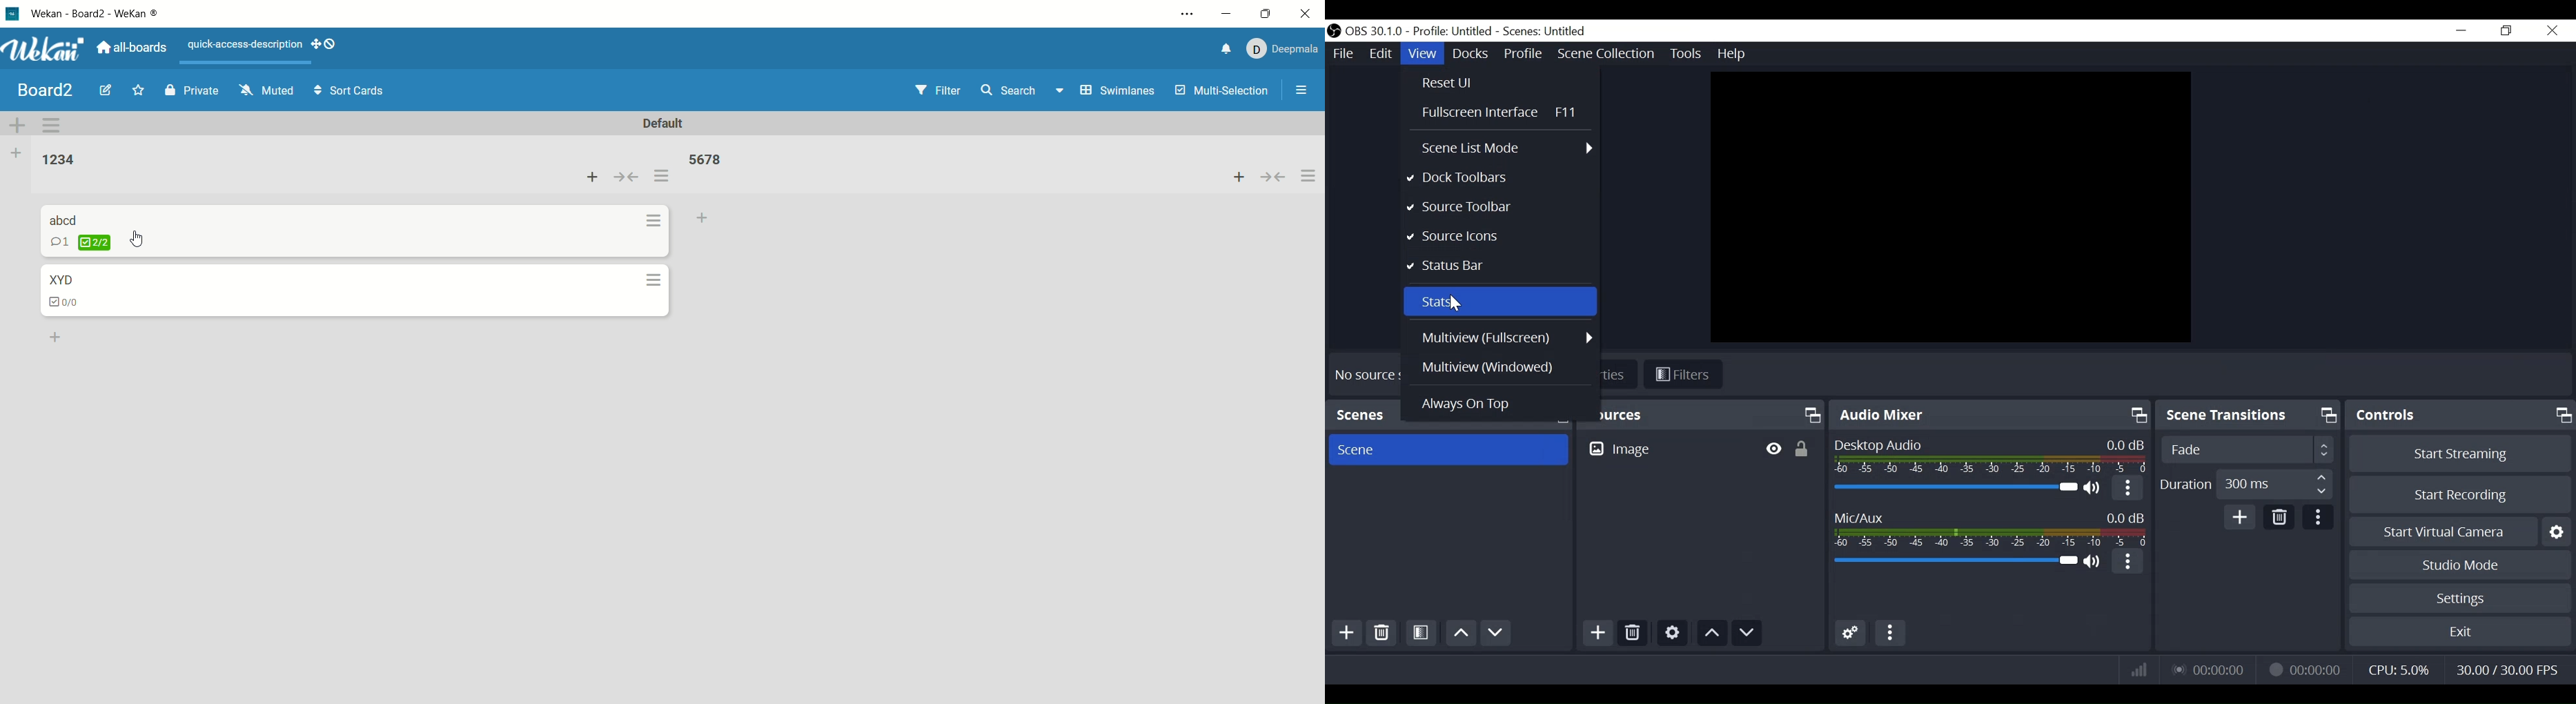 Image resolution: width=2576 pixels, height=728 pixels. I want to click on card title, so click(61, 279).